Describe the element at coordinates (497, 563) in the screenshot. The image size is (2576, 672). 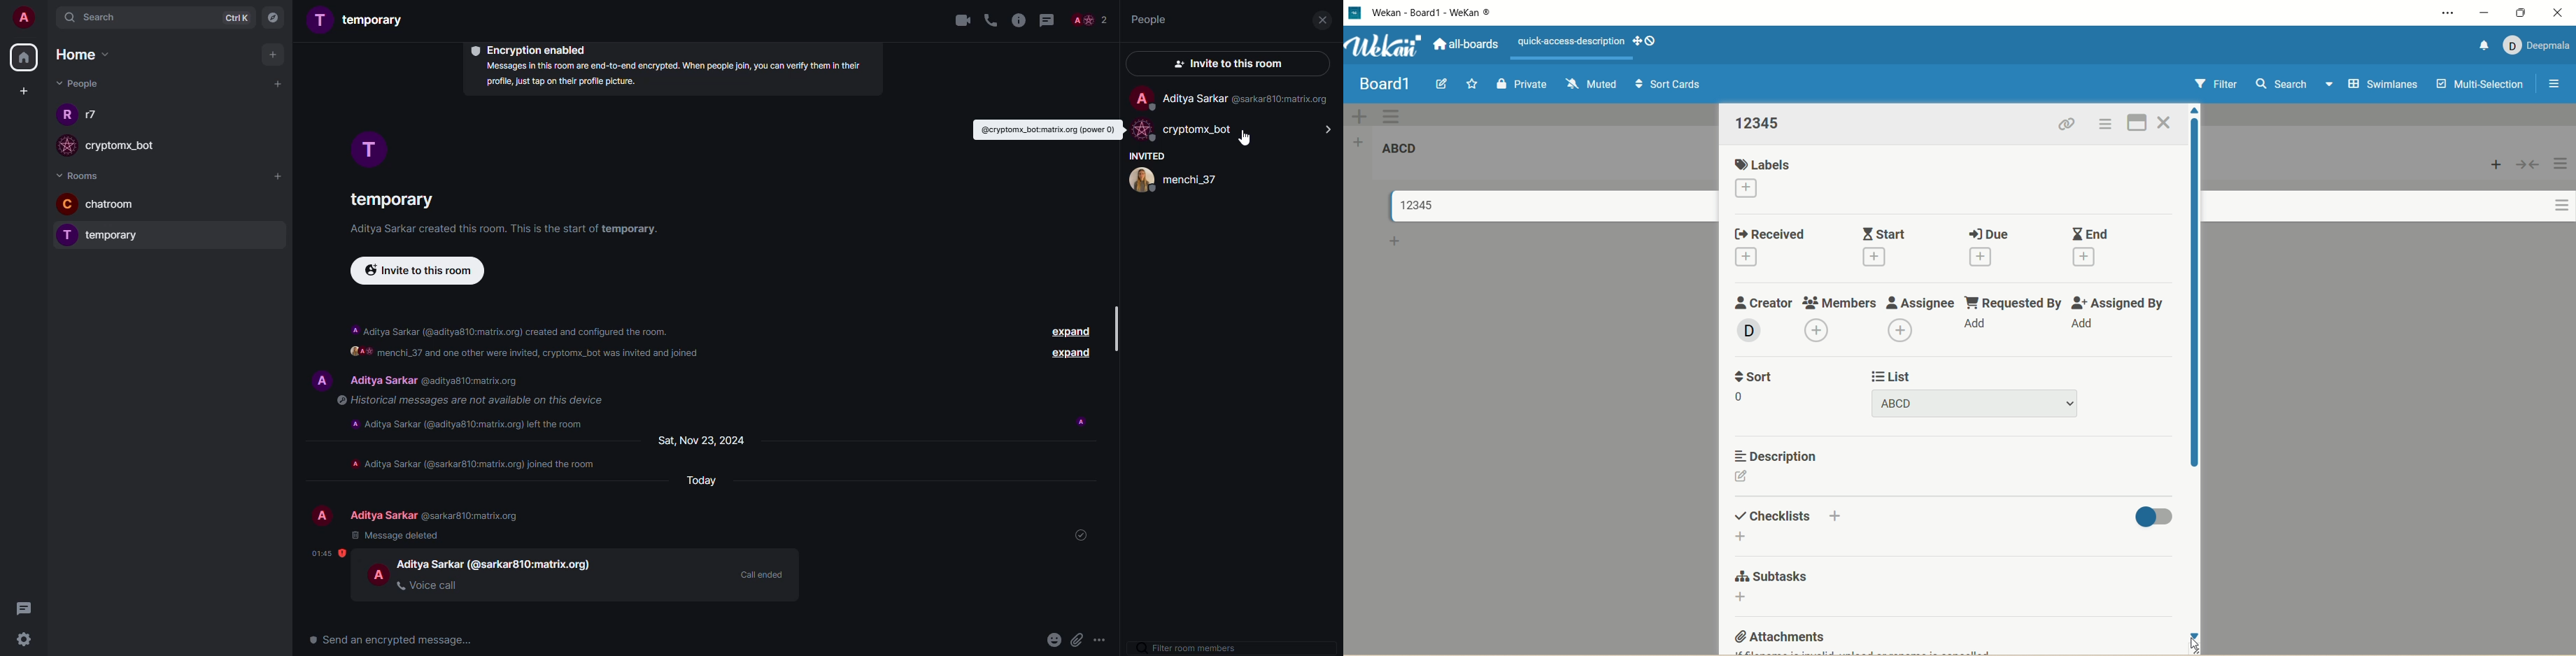
I see `people` at that location.